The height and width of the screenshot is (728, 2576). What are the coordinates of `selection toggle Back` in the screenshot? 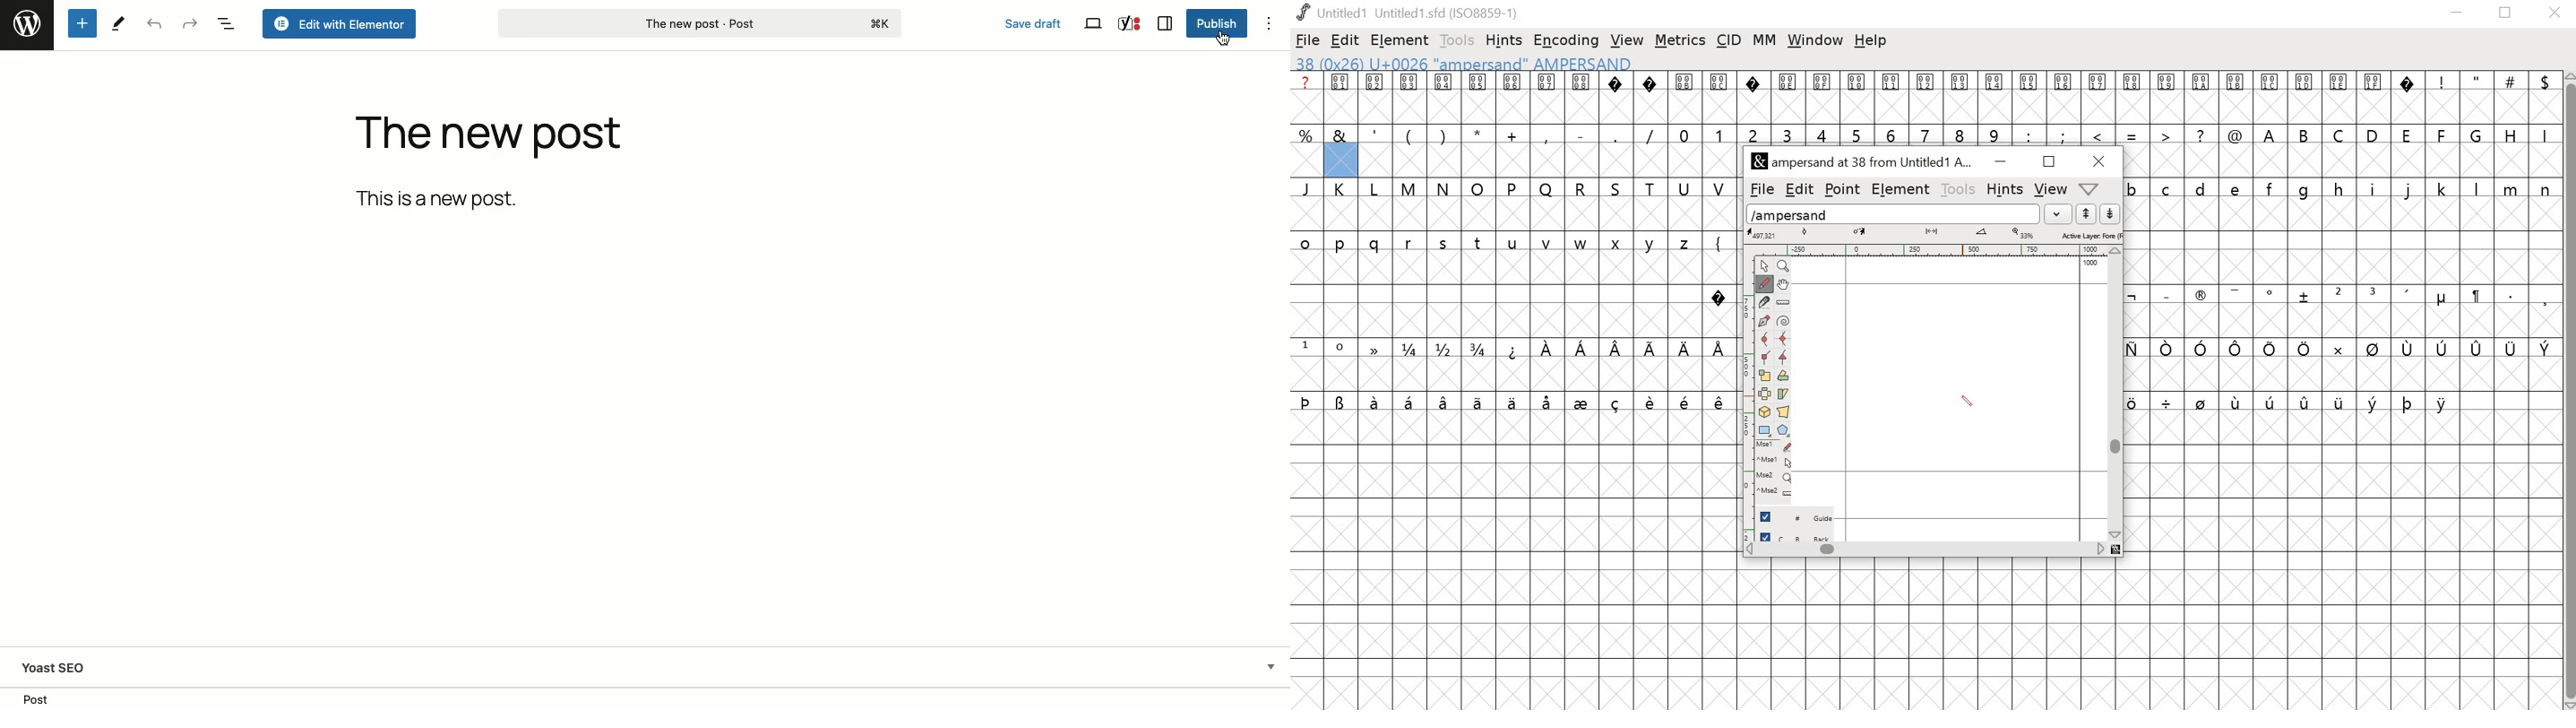 It's located at (1802, 534).